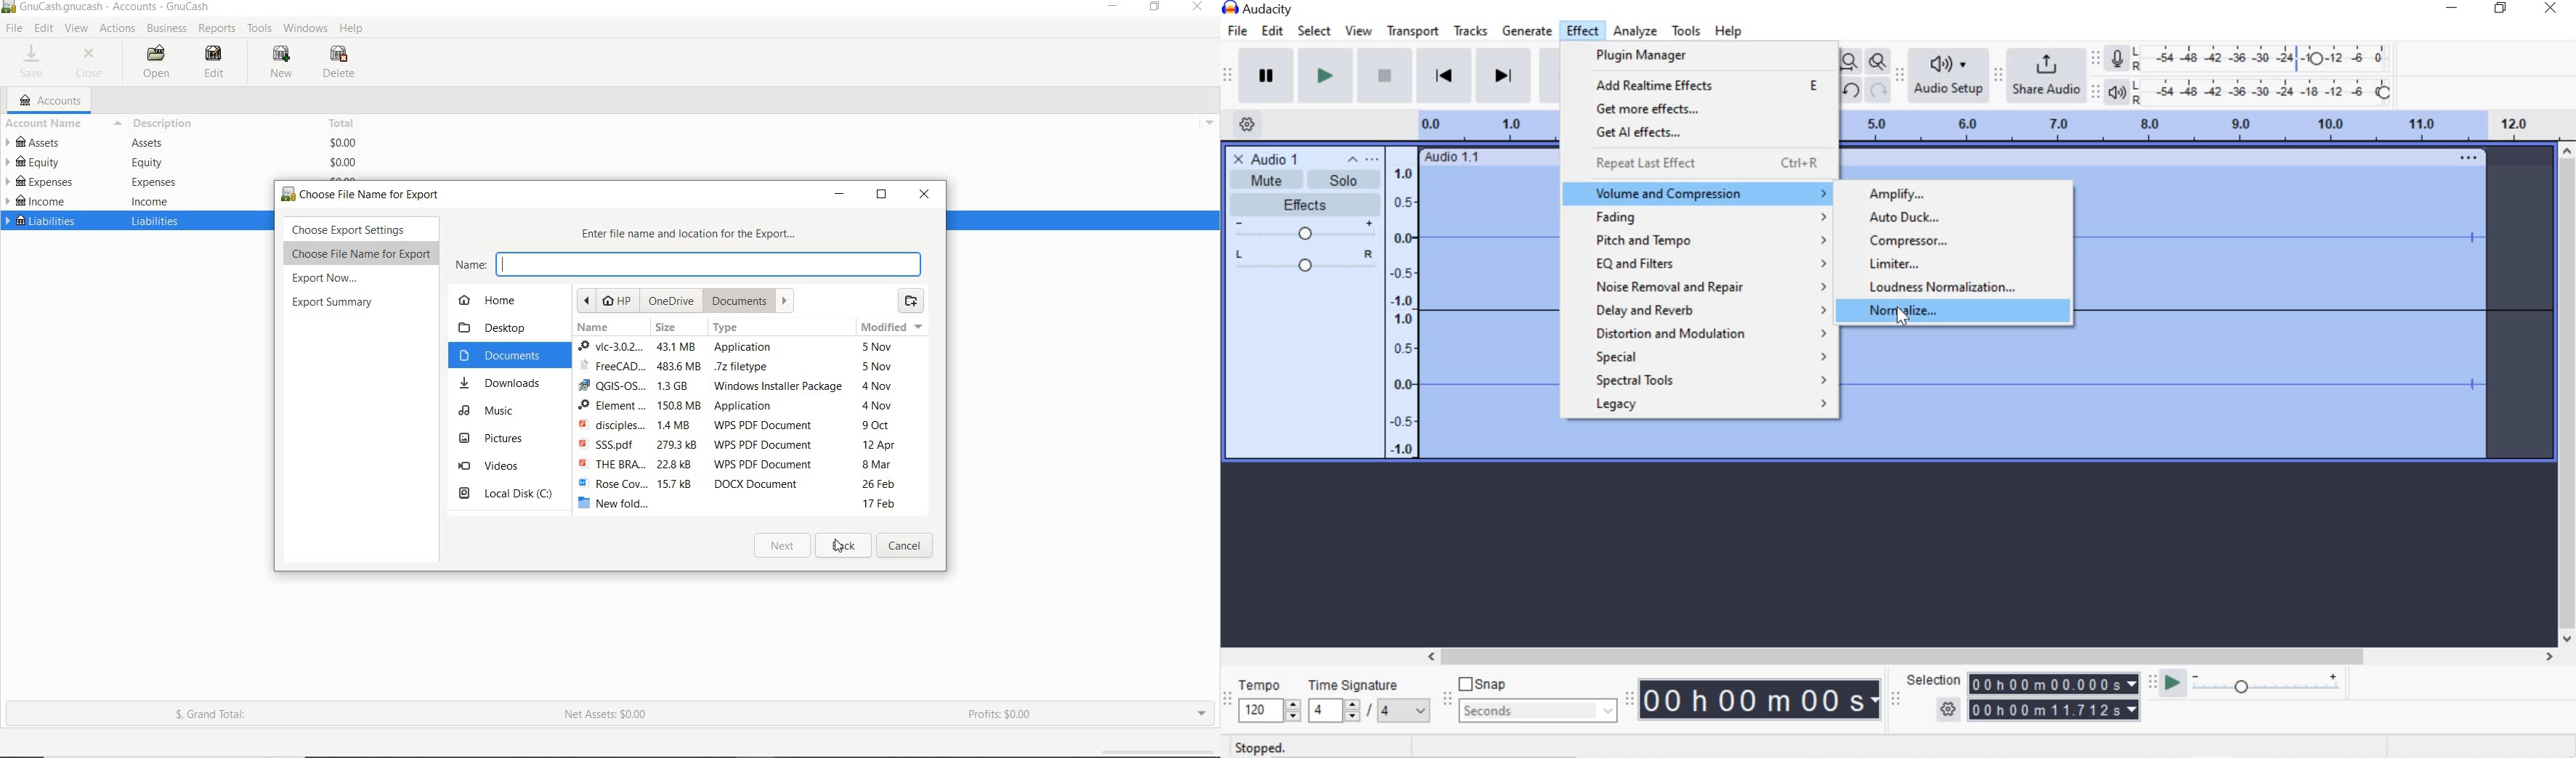 The image size is (2576, 784). What do you see at coordinates (1413, 31) in the screenshot?
I see `transport` at bounding box center [1413, 31].